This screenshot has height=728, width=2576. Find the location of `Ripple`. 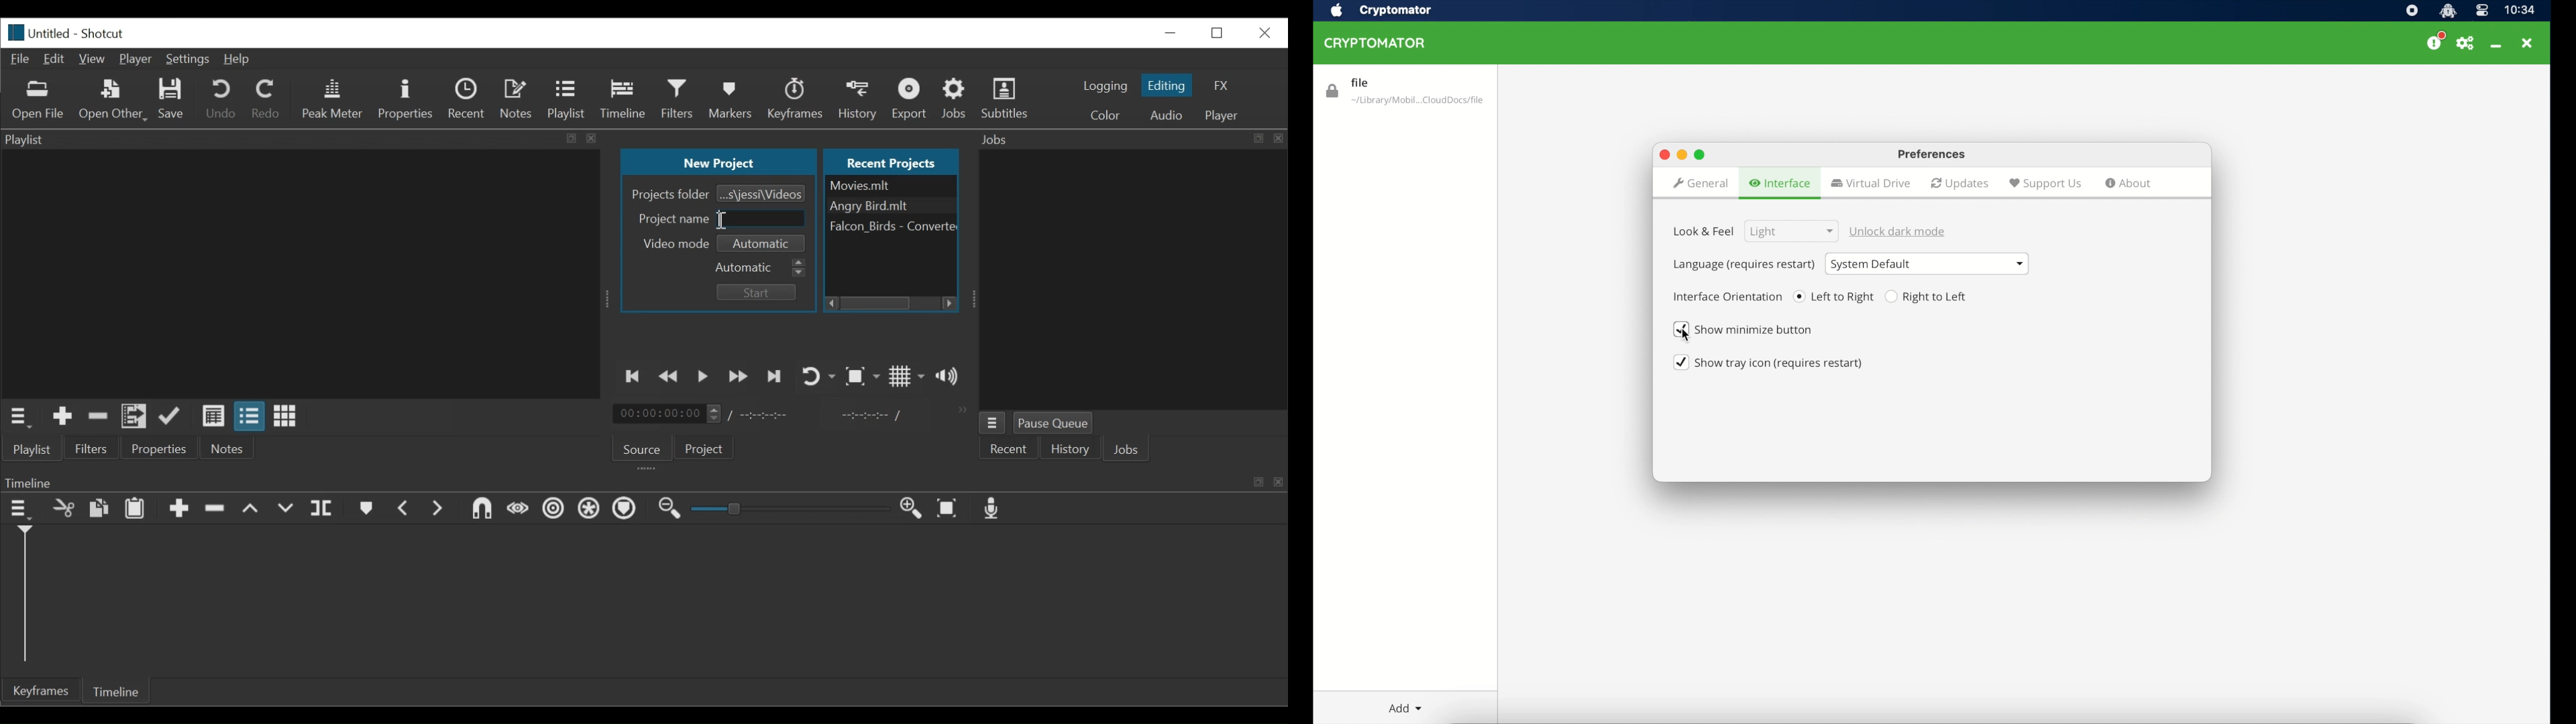

Ripple is located at coordinates (552, 509).